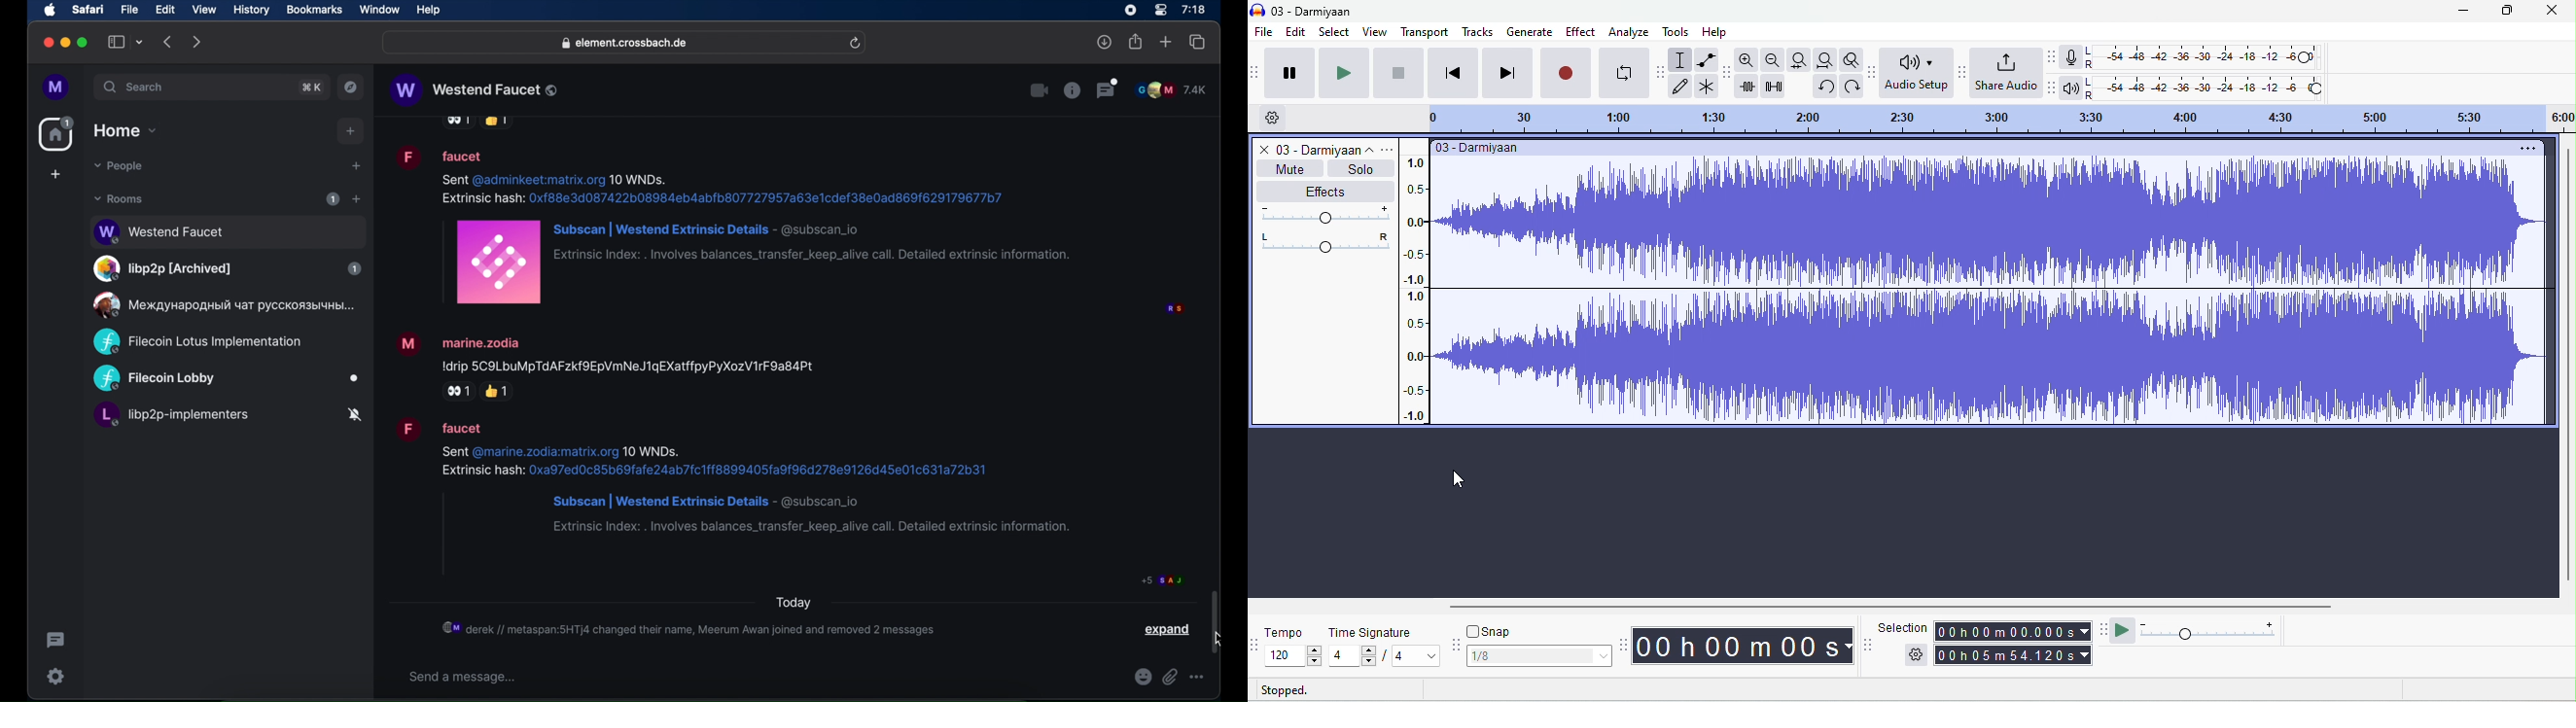  Describe the element at coordinates (1264, 33) in the screenshot. I see `file` at that location.